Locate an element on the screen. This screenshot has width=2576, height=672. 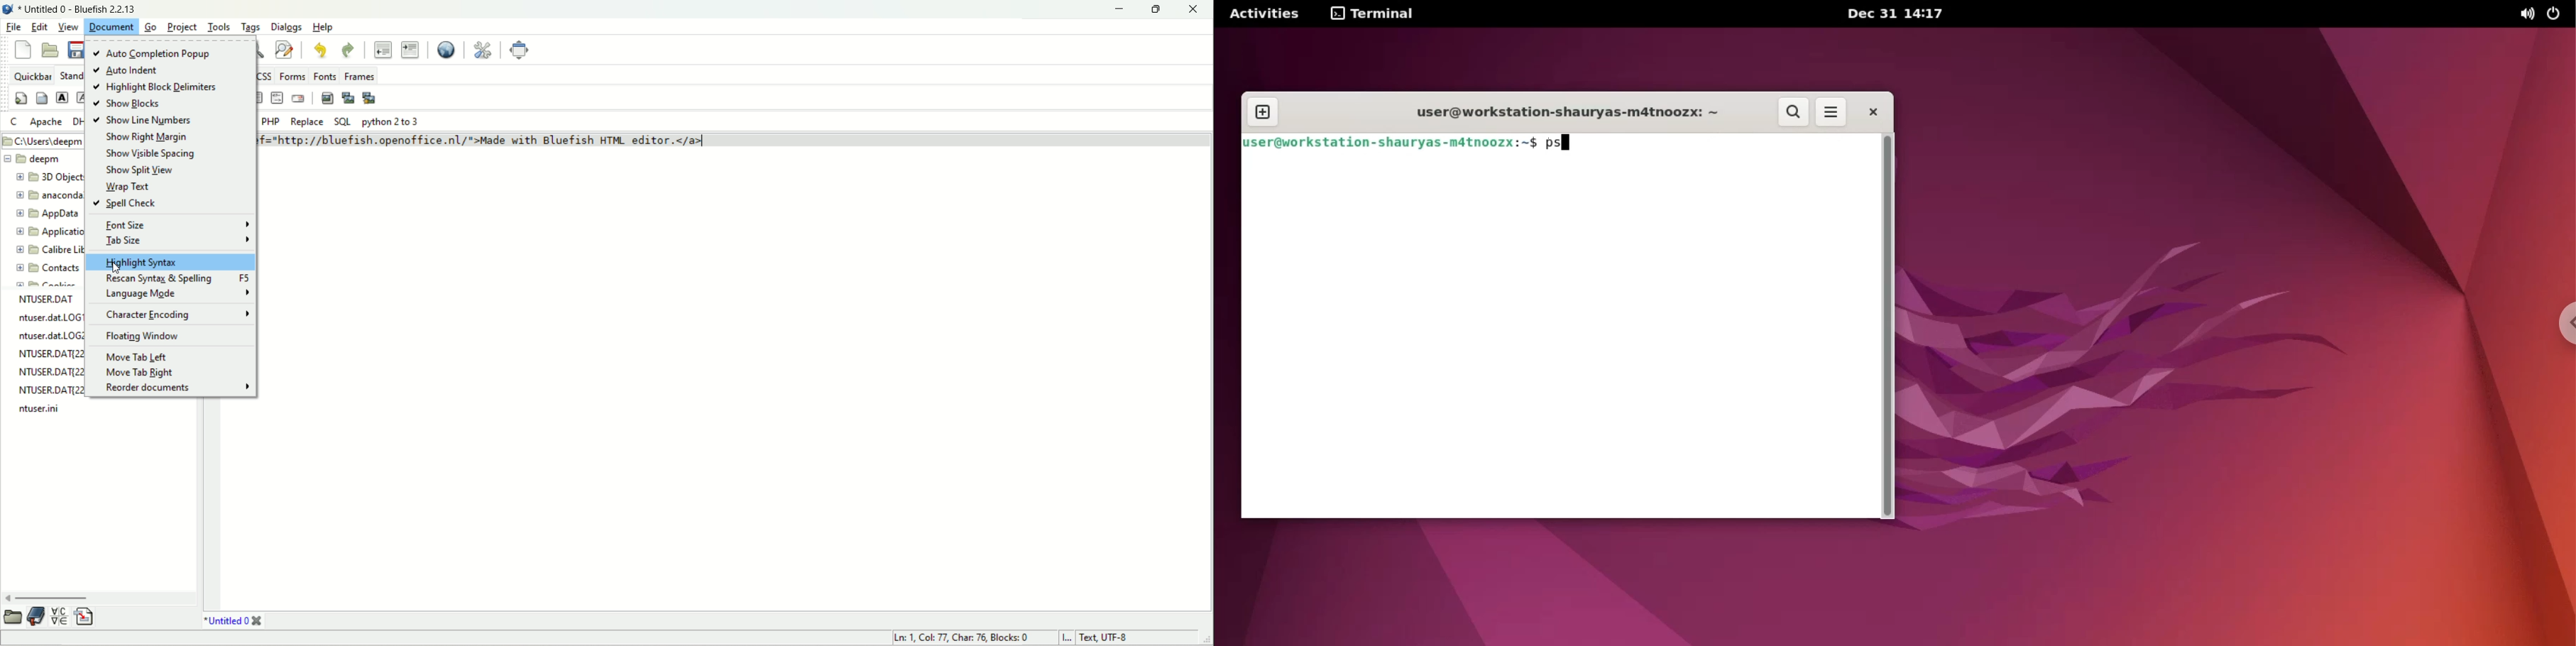
Quickbar is located at coordinates (32, 75).